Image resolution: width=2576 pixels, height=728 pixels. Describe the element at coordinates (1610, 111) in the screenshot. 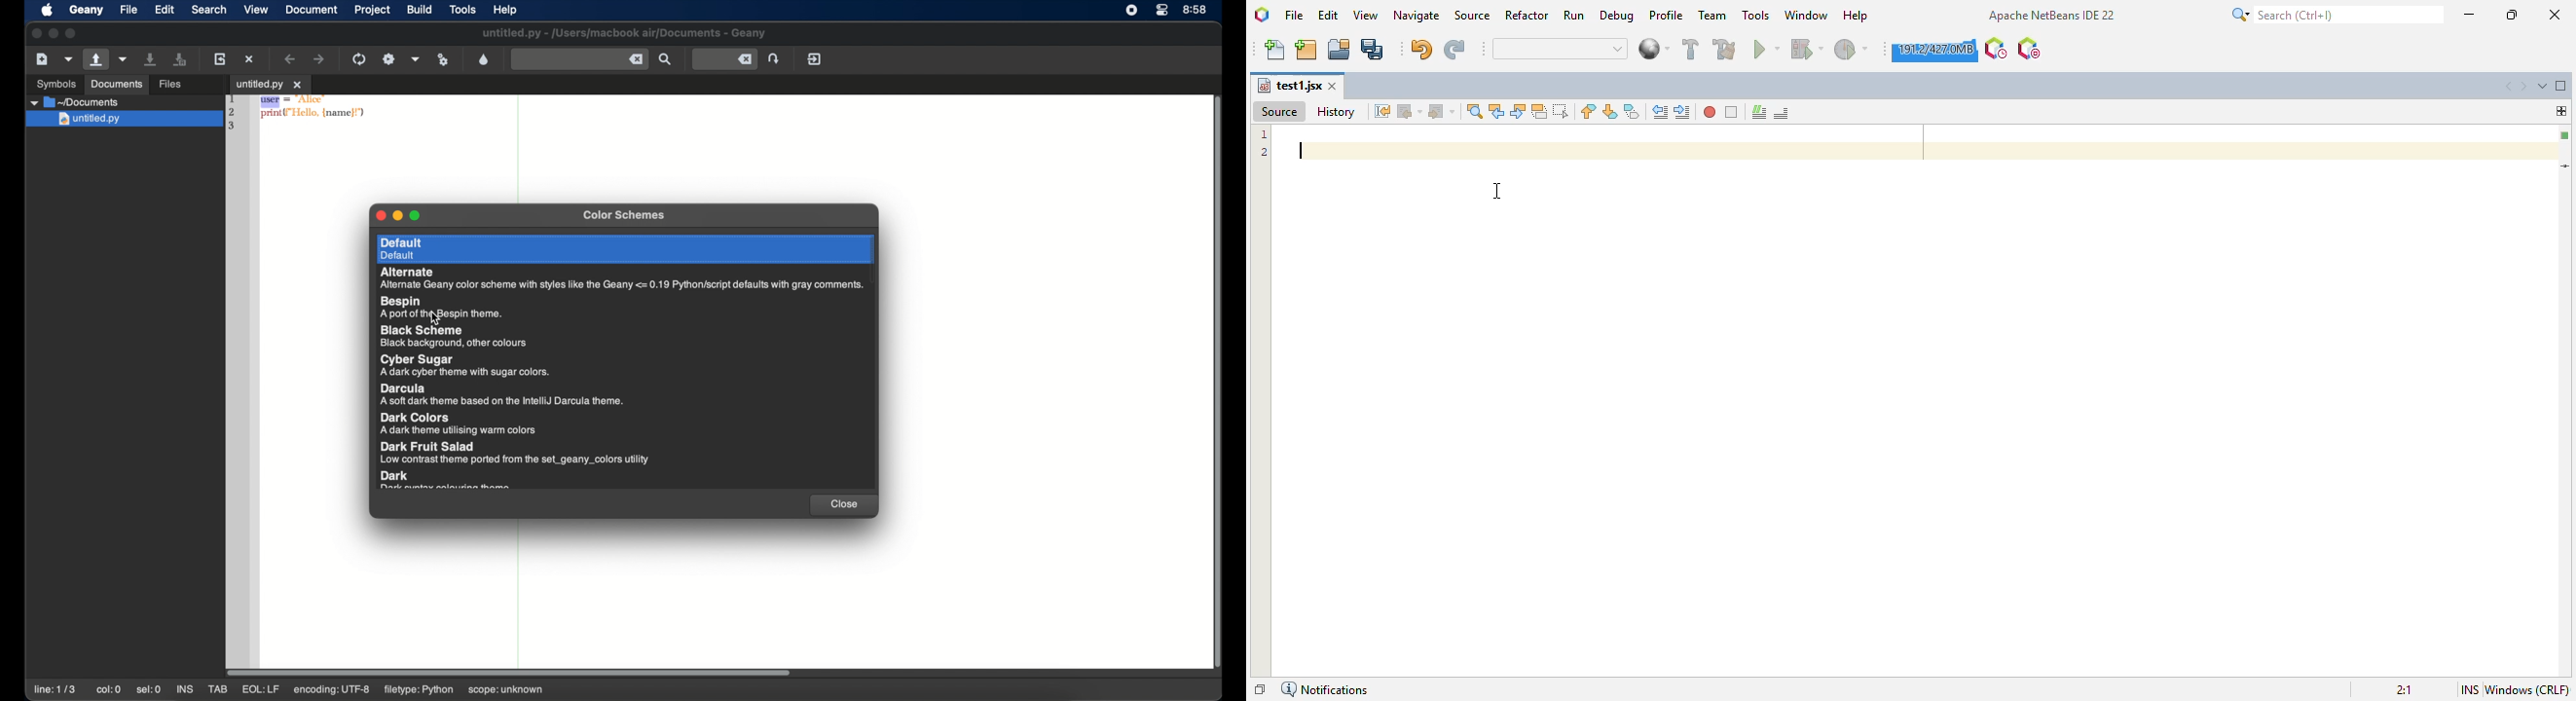

I see `next bookmark` at that location.